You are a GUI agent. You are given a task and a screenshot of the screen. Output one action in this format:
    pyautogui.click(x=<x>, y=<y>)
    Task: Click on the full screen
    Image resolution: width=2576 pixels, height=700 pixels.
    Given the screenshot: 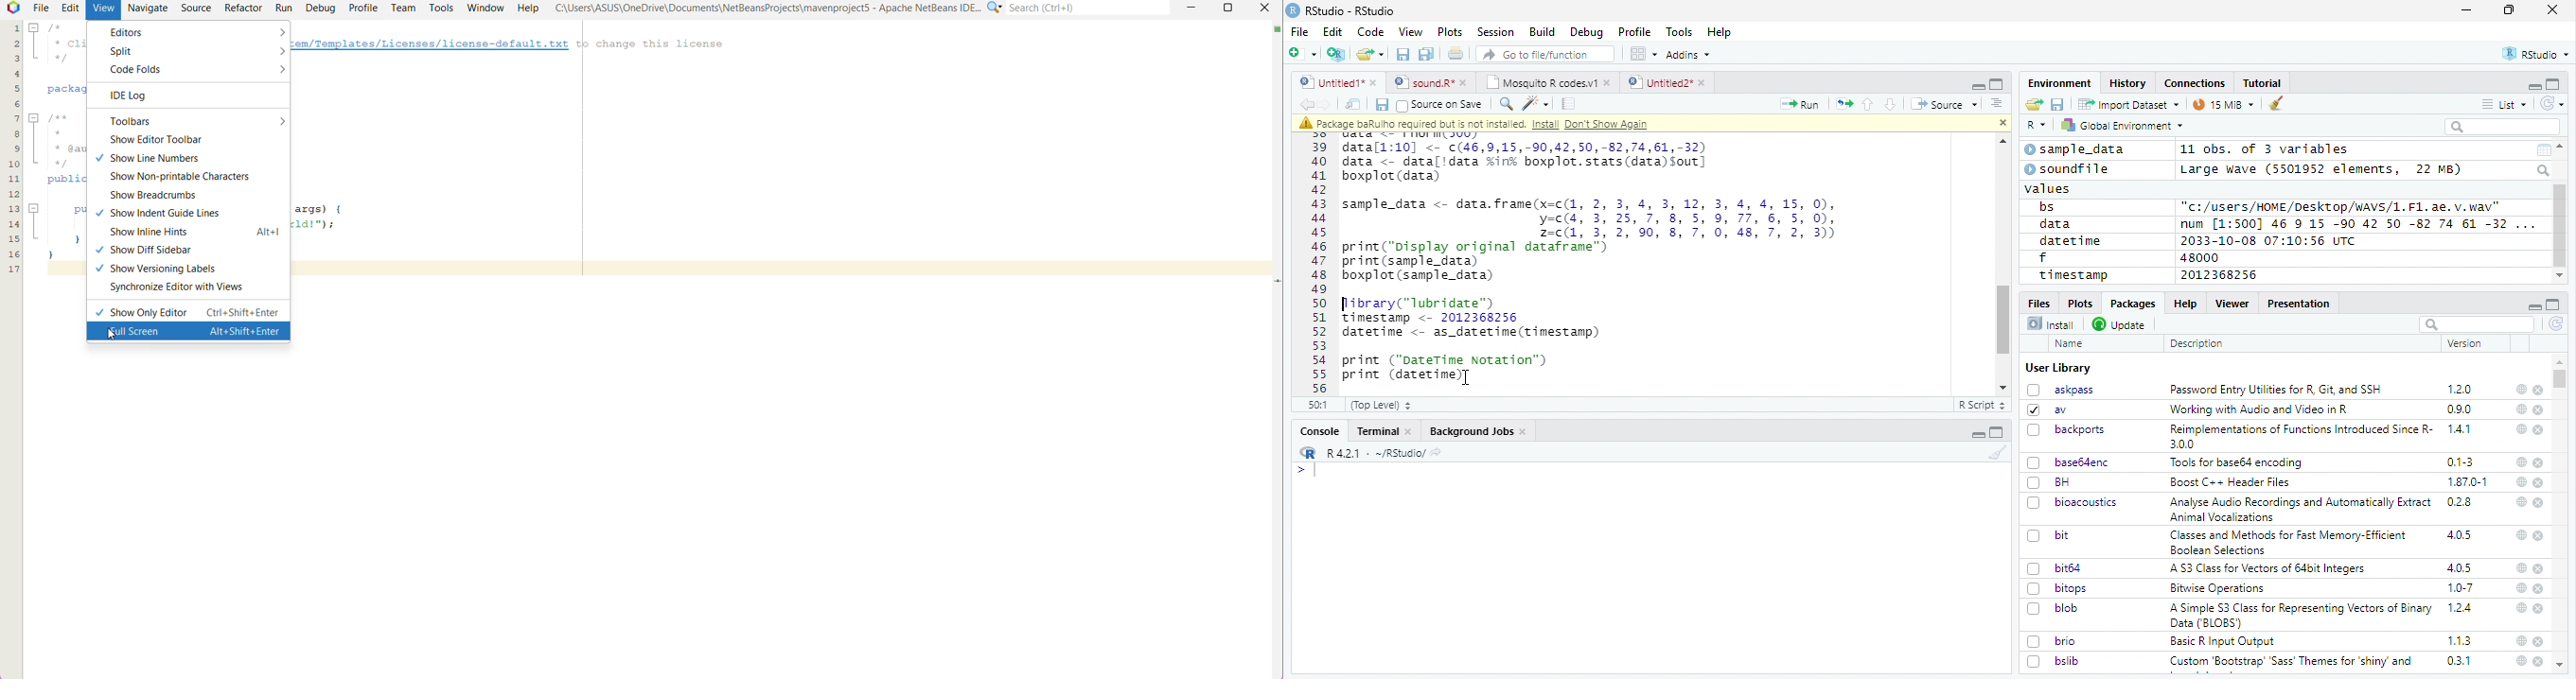 What is the action you would take?
    pyautogui.click(x=2553, y=84)
    